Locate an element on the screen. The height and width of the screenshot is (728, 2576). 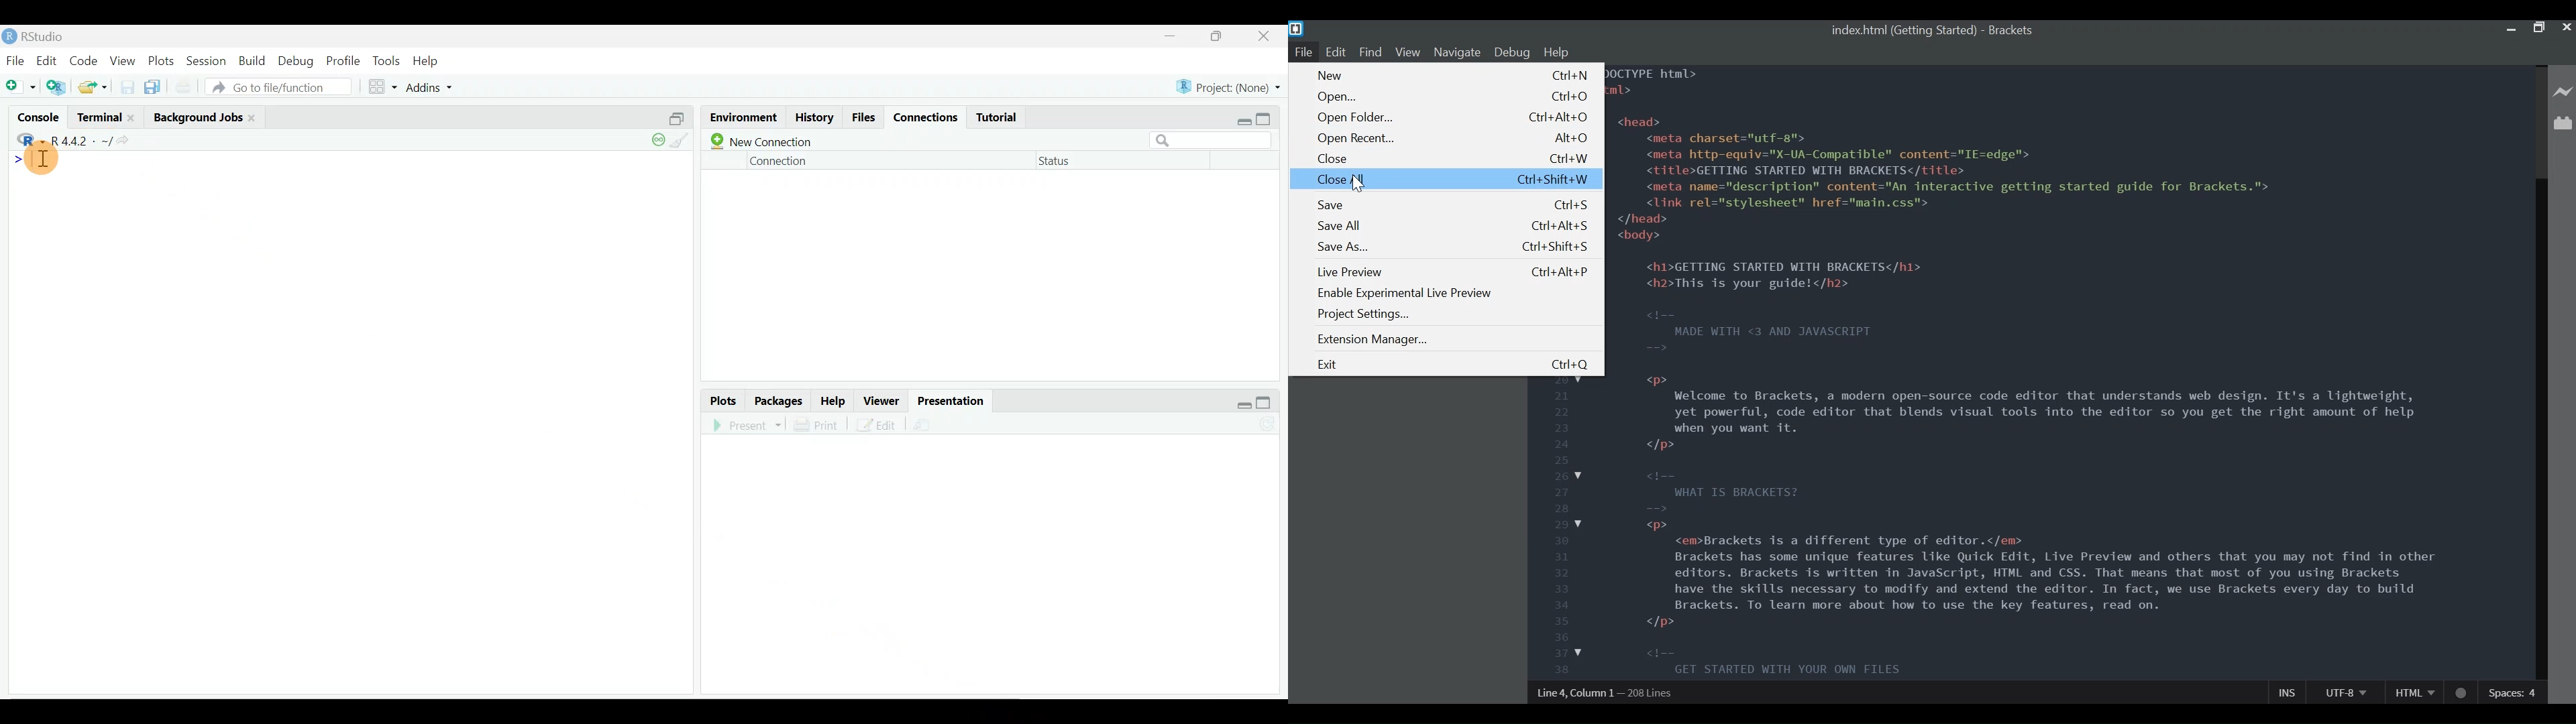
Connection is located at coordinates (777, 164).